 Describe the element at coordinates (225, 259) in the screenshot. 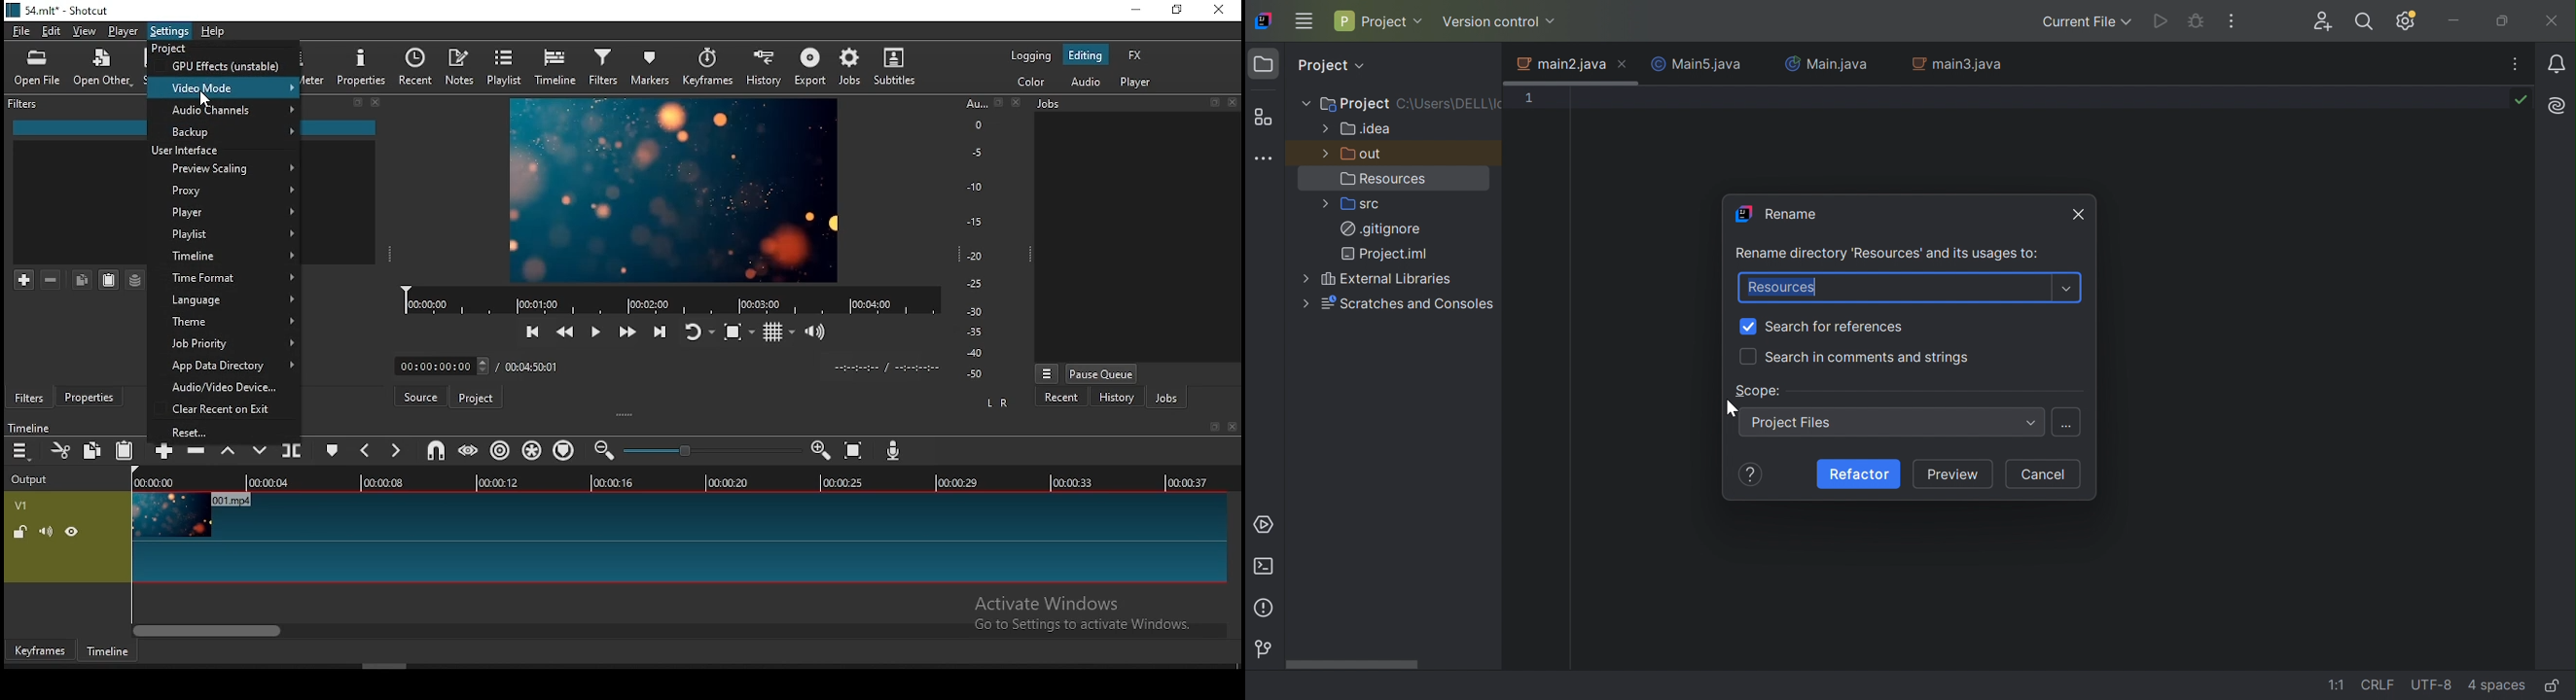

I see `timeline` at that location.